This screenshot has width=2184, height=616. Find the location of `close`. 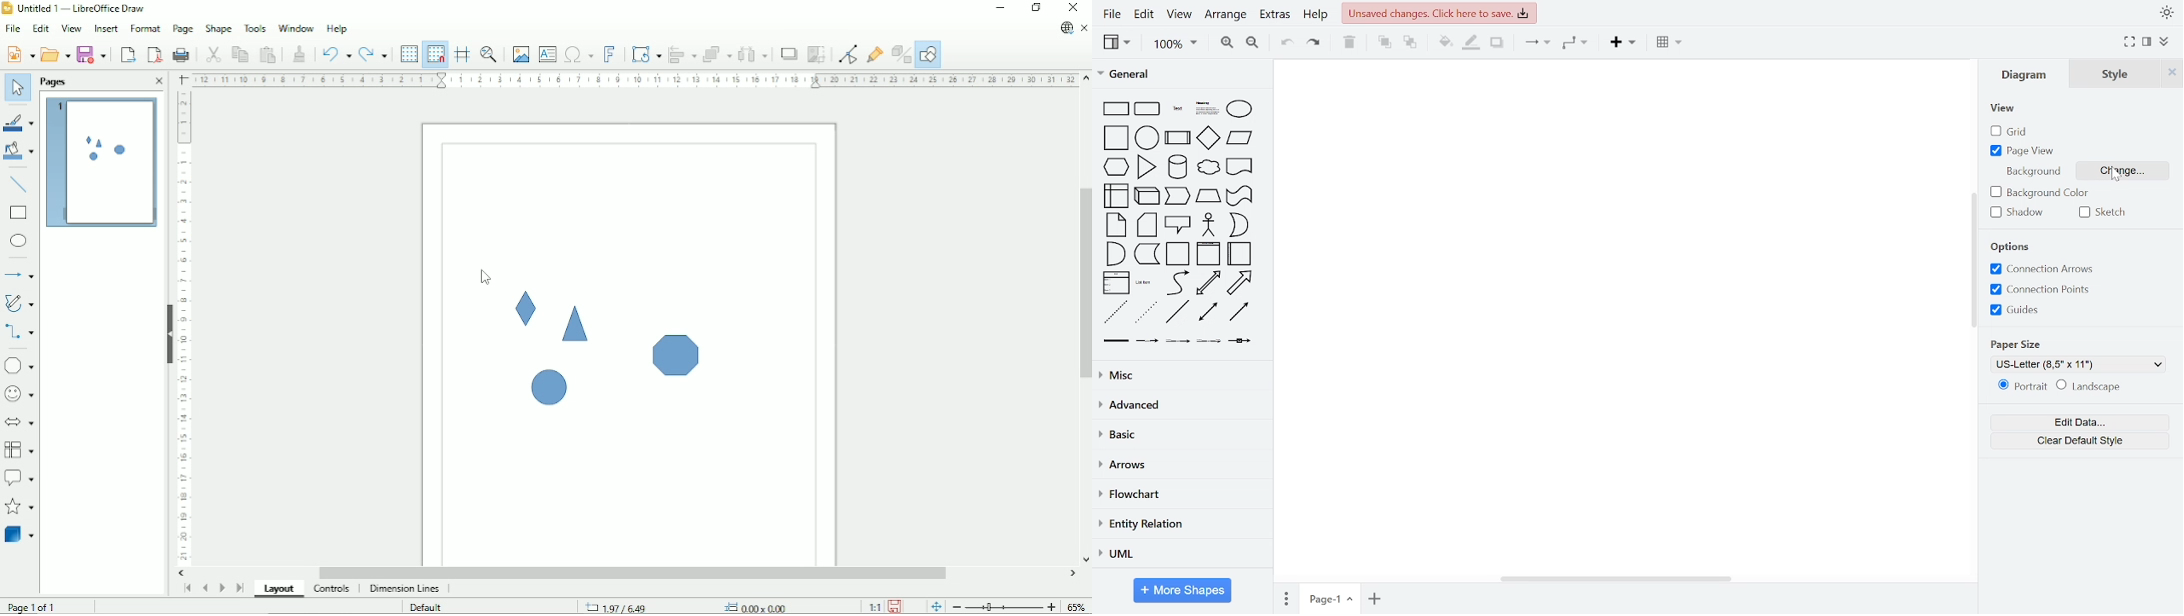

close is located at coordinates (2172, 74).